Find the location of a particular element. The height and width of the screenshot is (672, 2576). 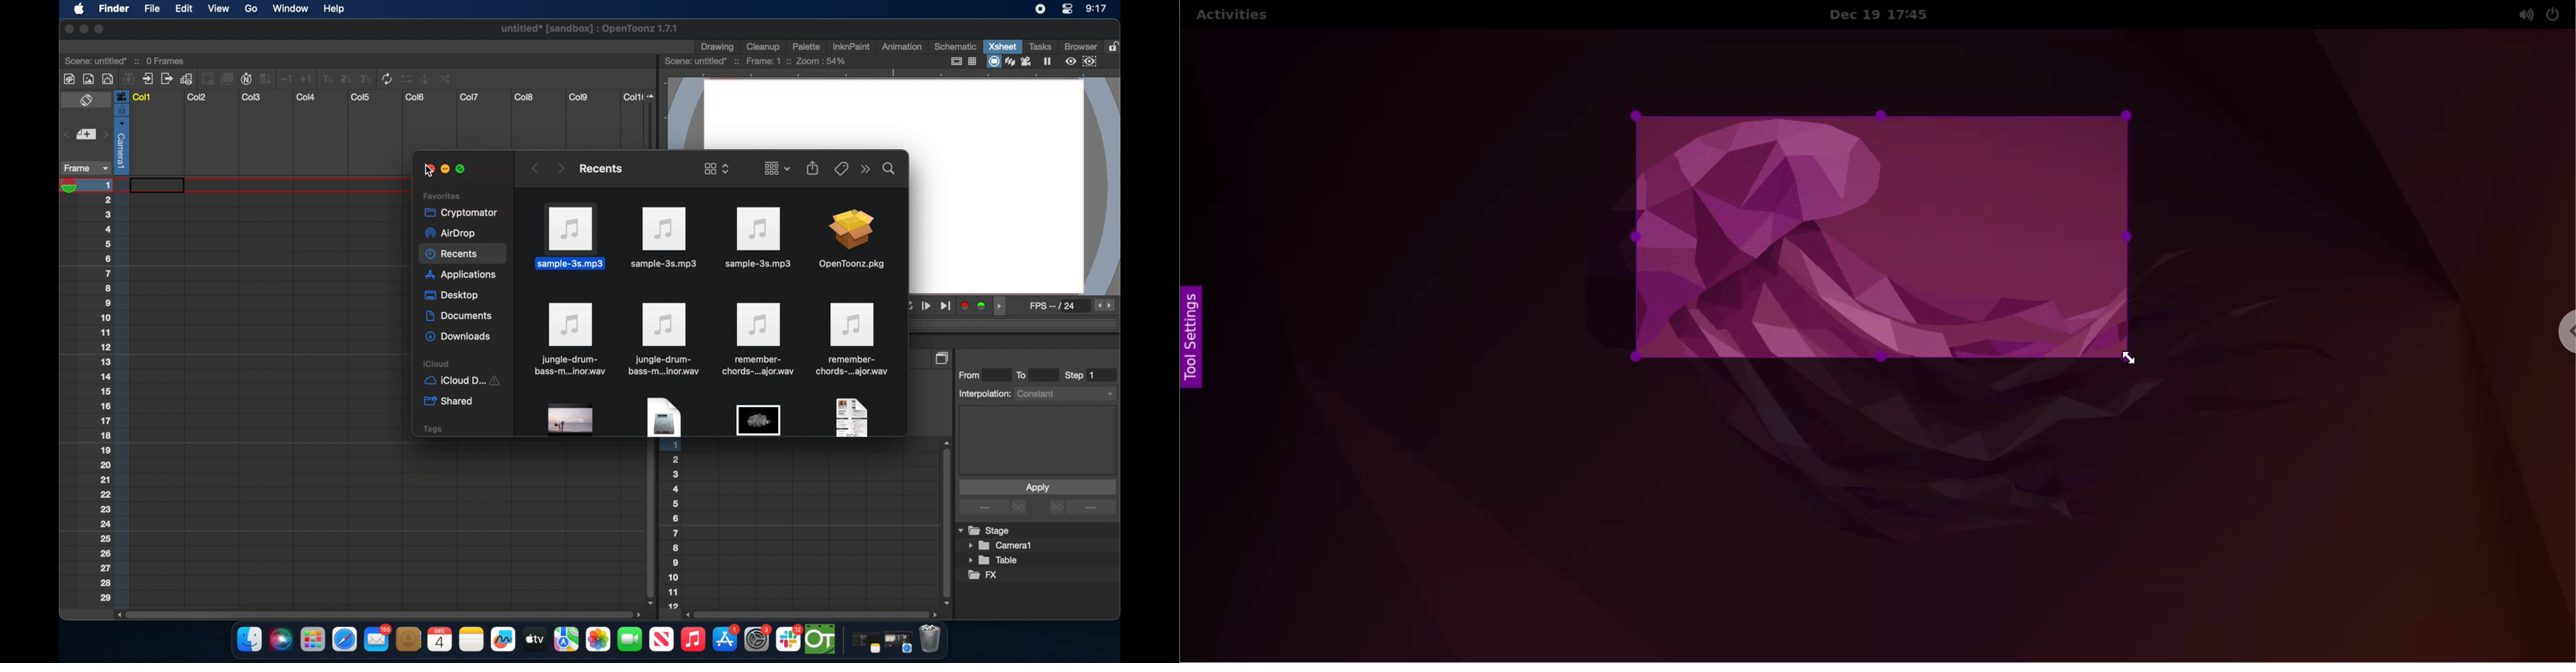

desktop is located at coordinates (453, 296).